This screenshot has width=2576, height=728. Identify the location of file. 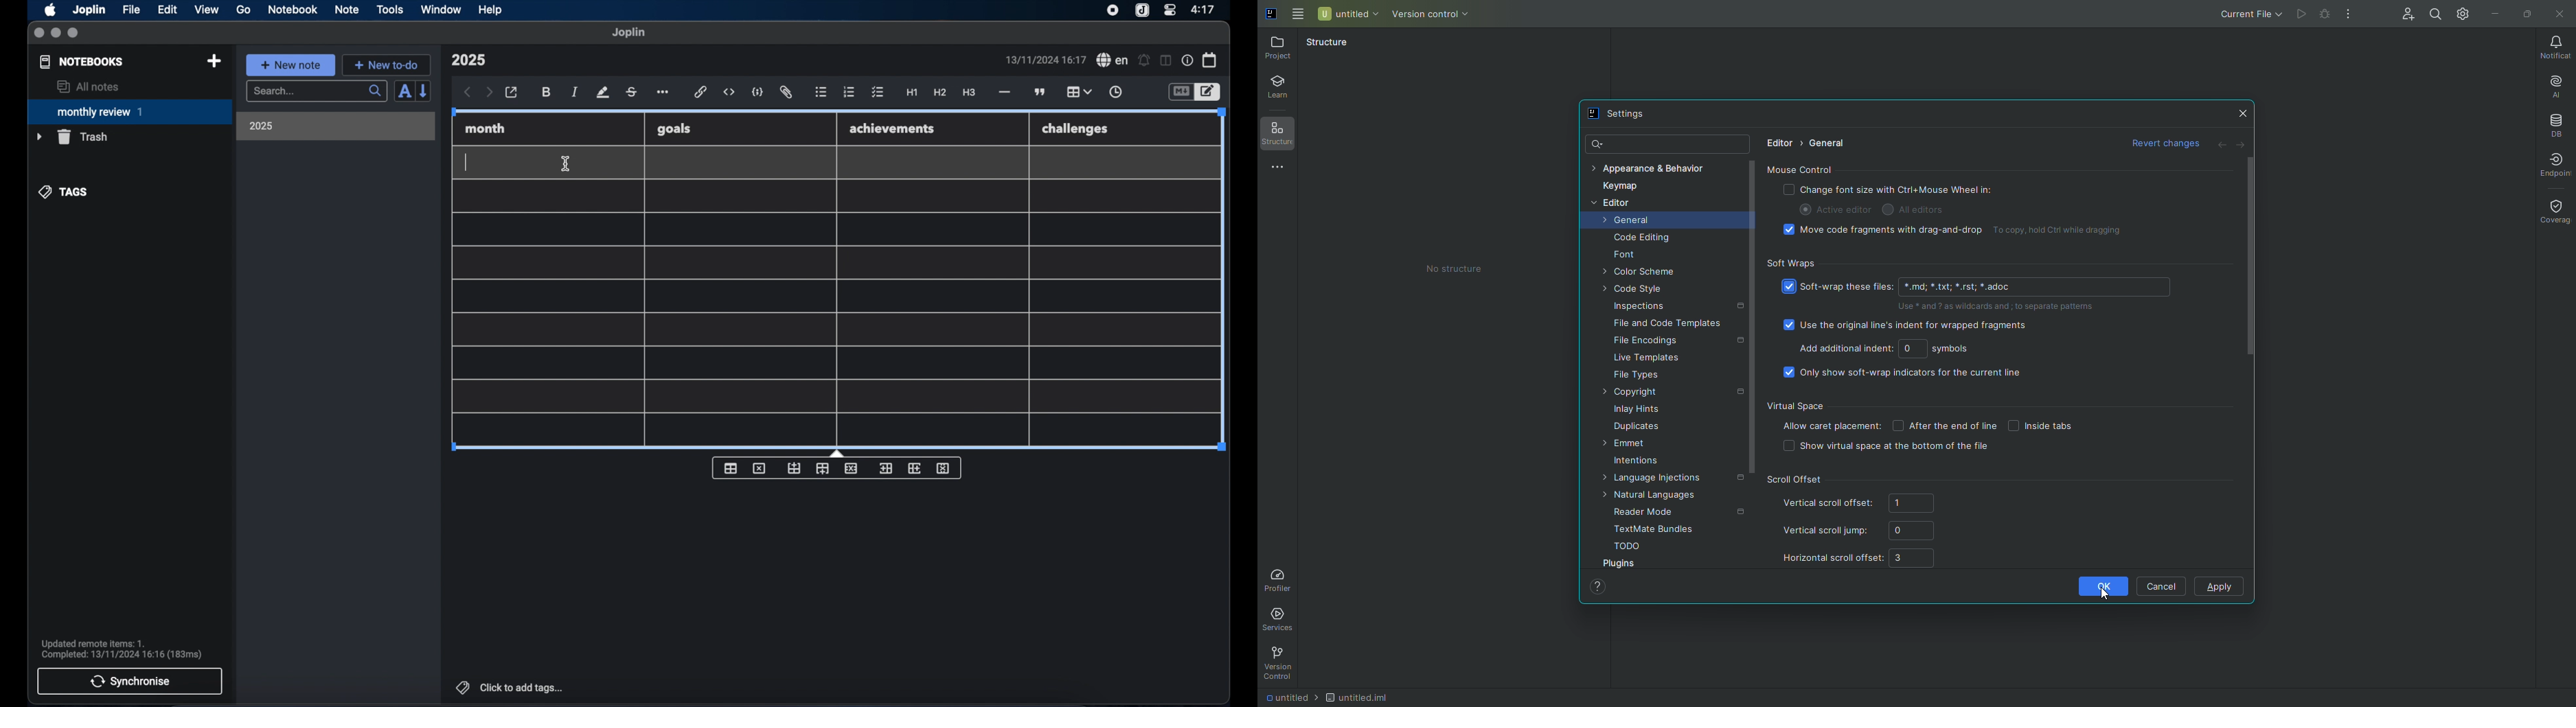
(131, 10).